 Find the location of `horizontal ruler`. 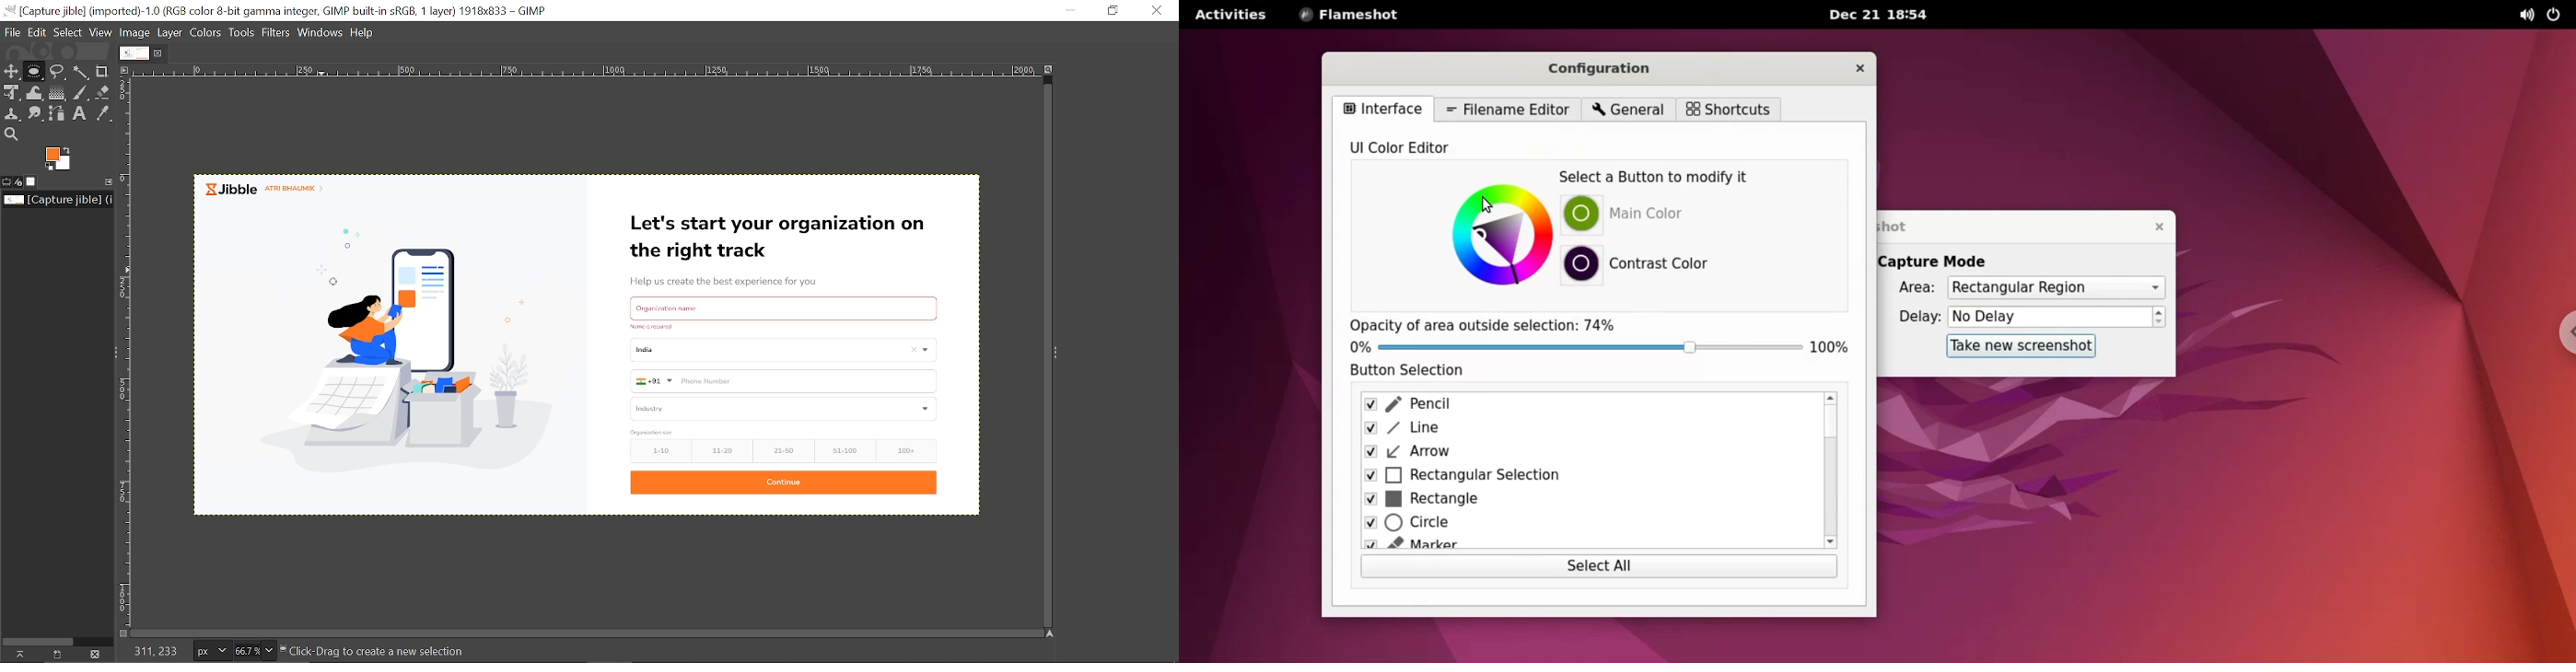

horizontal ruler is located at coordinates (579, 71).